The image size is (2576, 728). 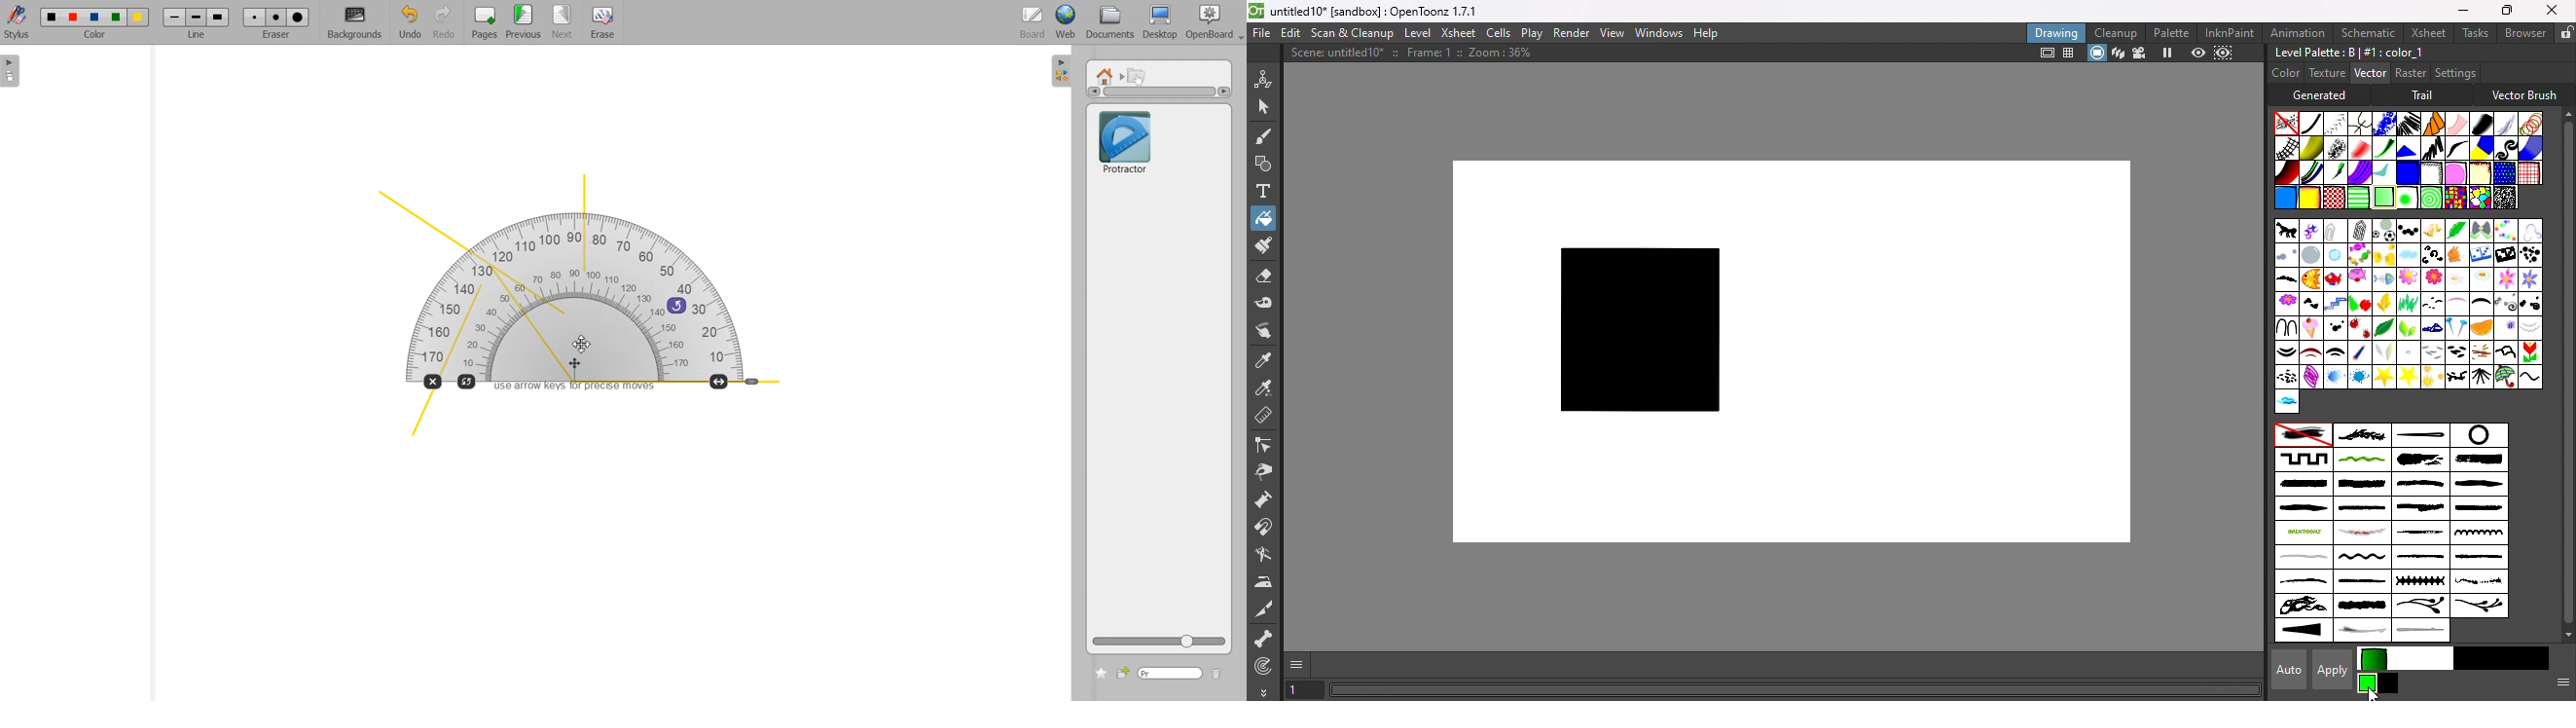 What do you see at coordinates (1263, 217) in the screenshot?
I see `Fill tool` at bounding box center [1263, 217].